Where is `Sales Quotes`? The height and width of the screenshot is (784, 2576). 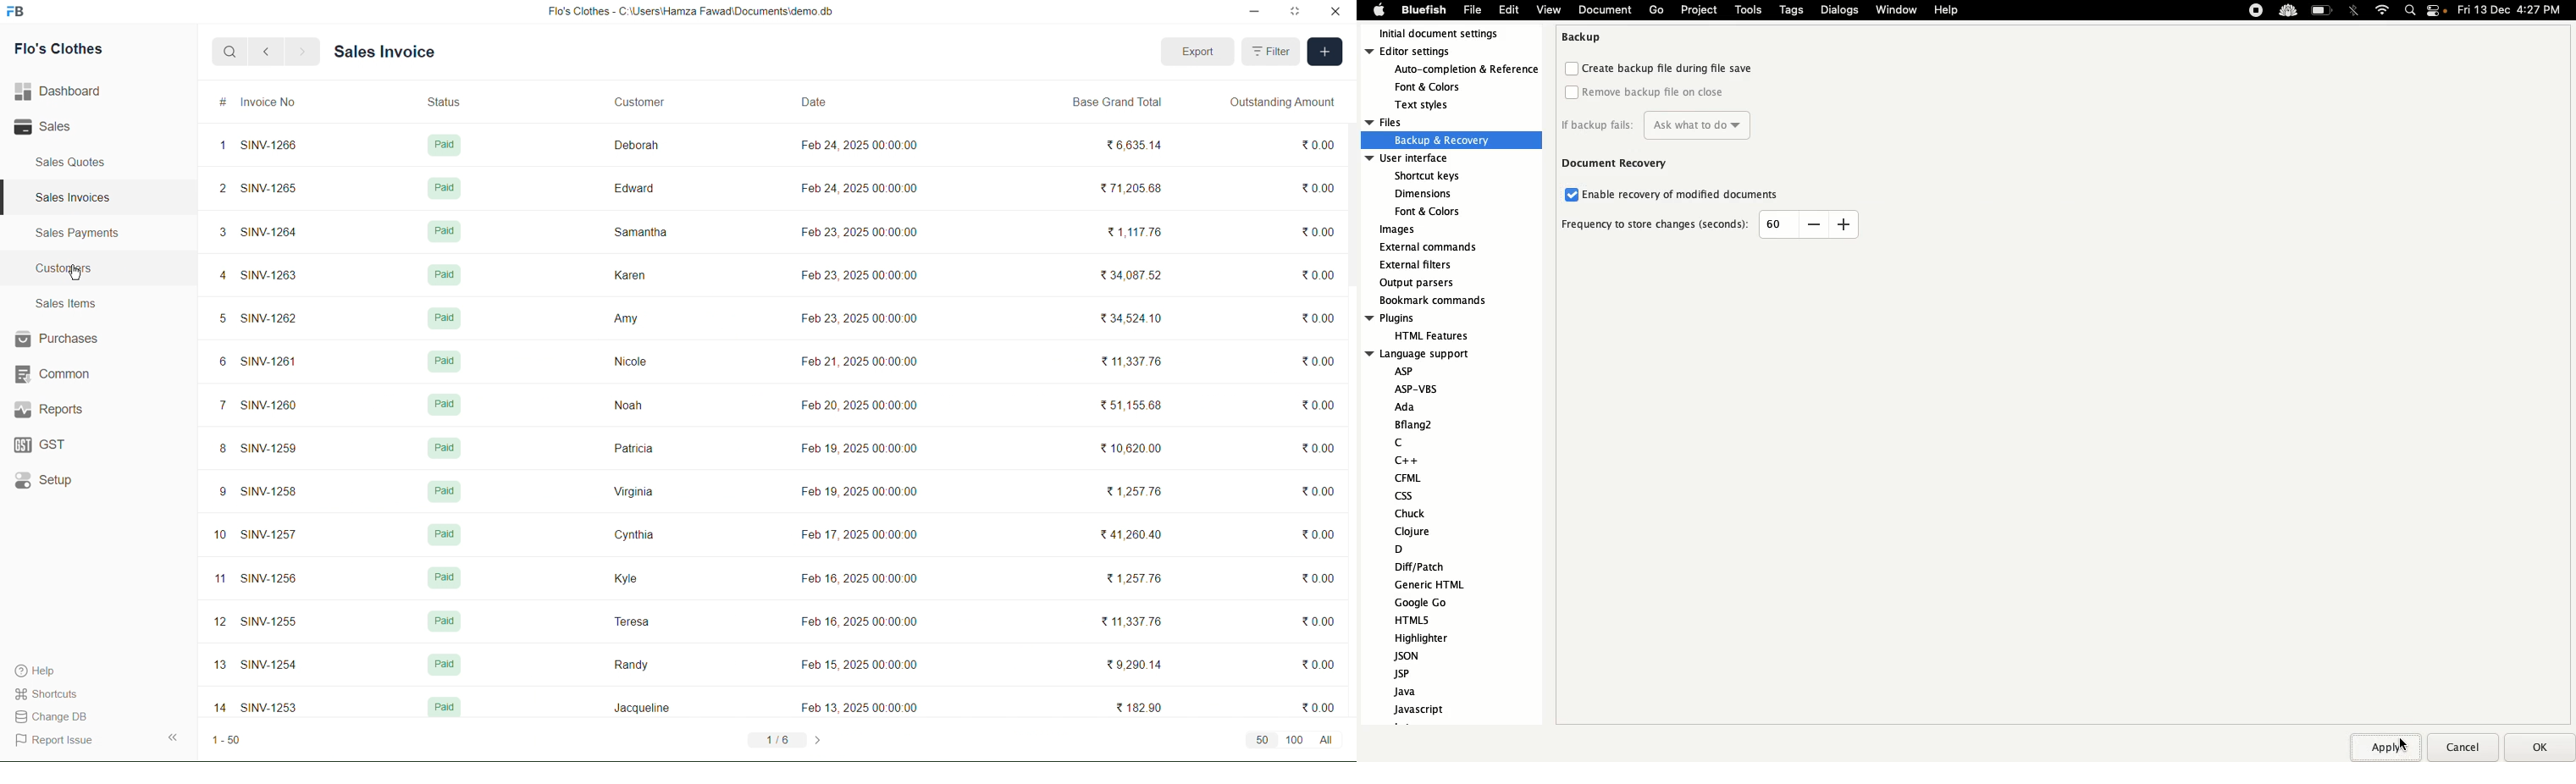 Sales Quotes is located at coordinates (68, 163).